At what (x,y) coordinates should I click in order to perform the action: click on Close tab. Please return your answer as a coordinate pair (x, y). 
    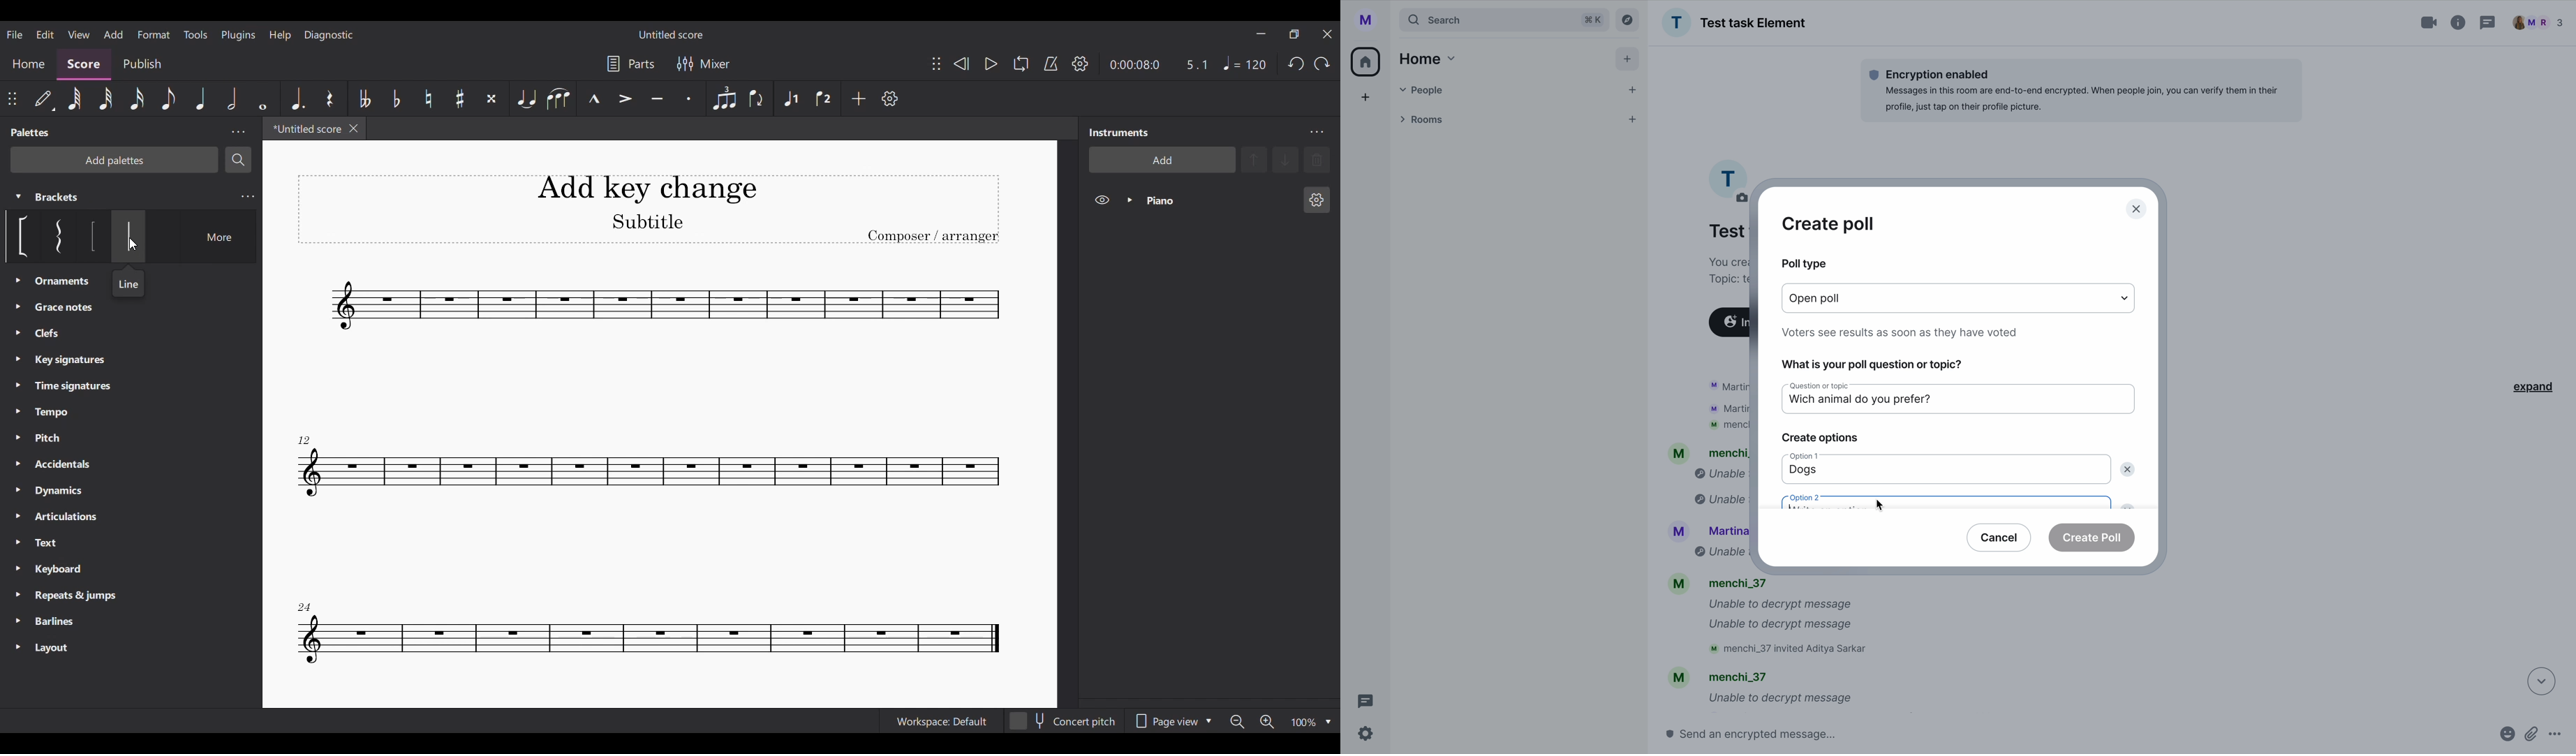
    Looking at the image, I should click on (353, 128).